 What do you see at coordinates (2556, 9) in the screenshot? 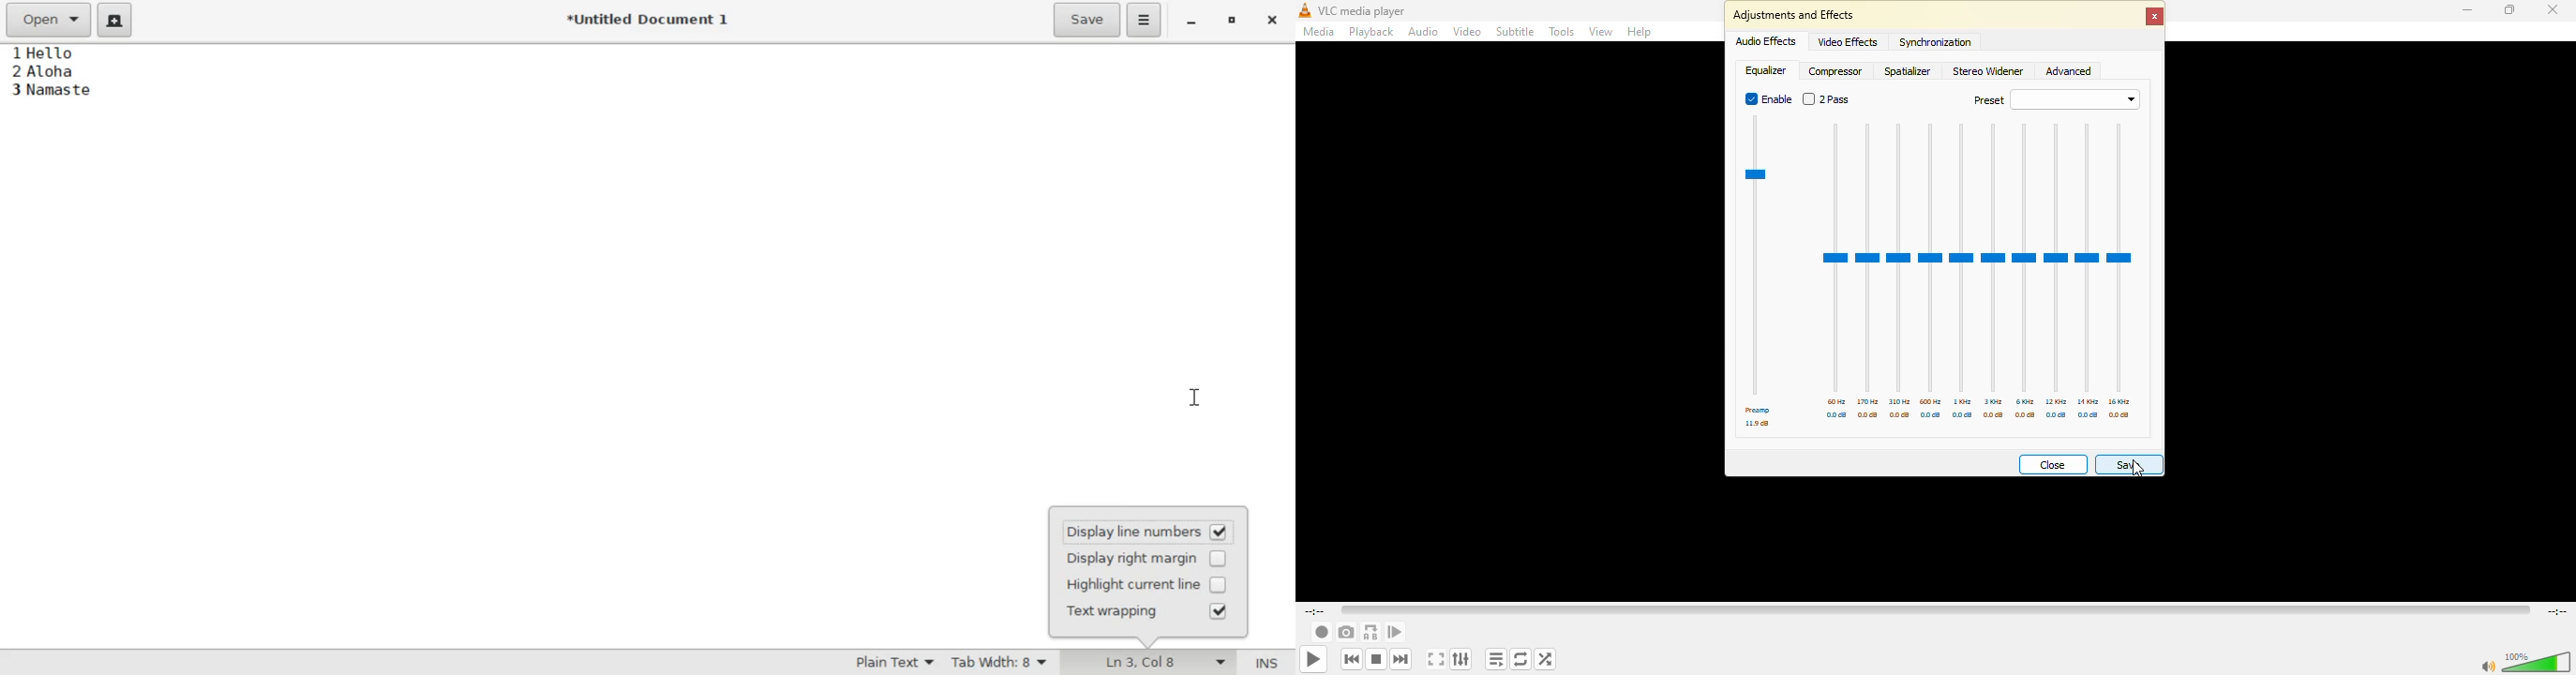
I see `close` at bounding box center [2556, 9].